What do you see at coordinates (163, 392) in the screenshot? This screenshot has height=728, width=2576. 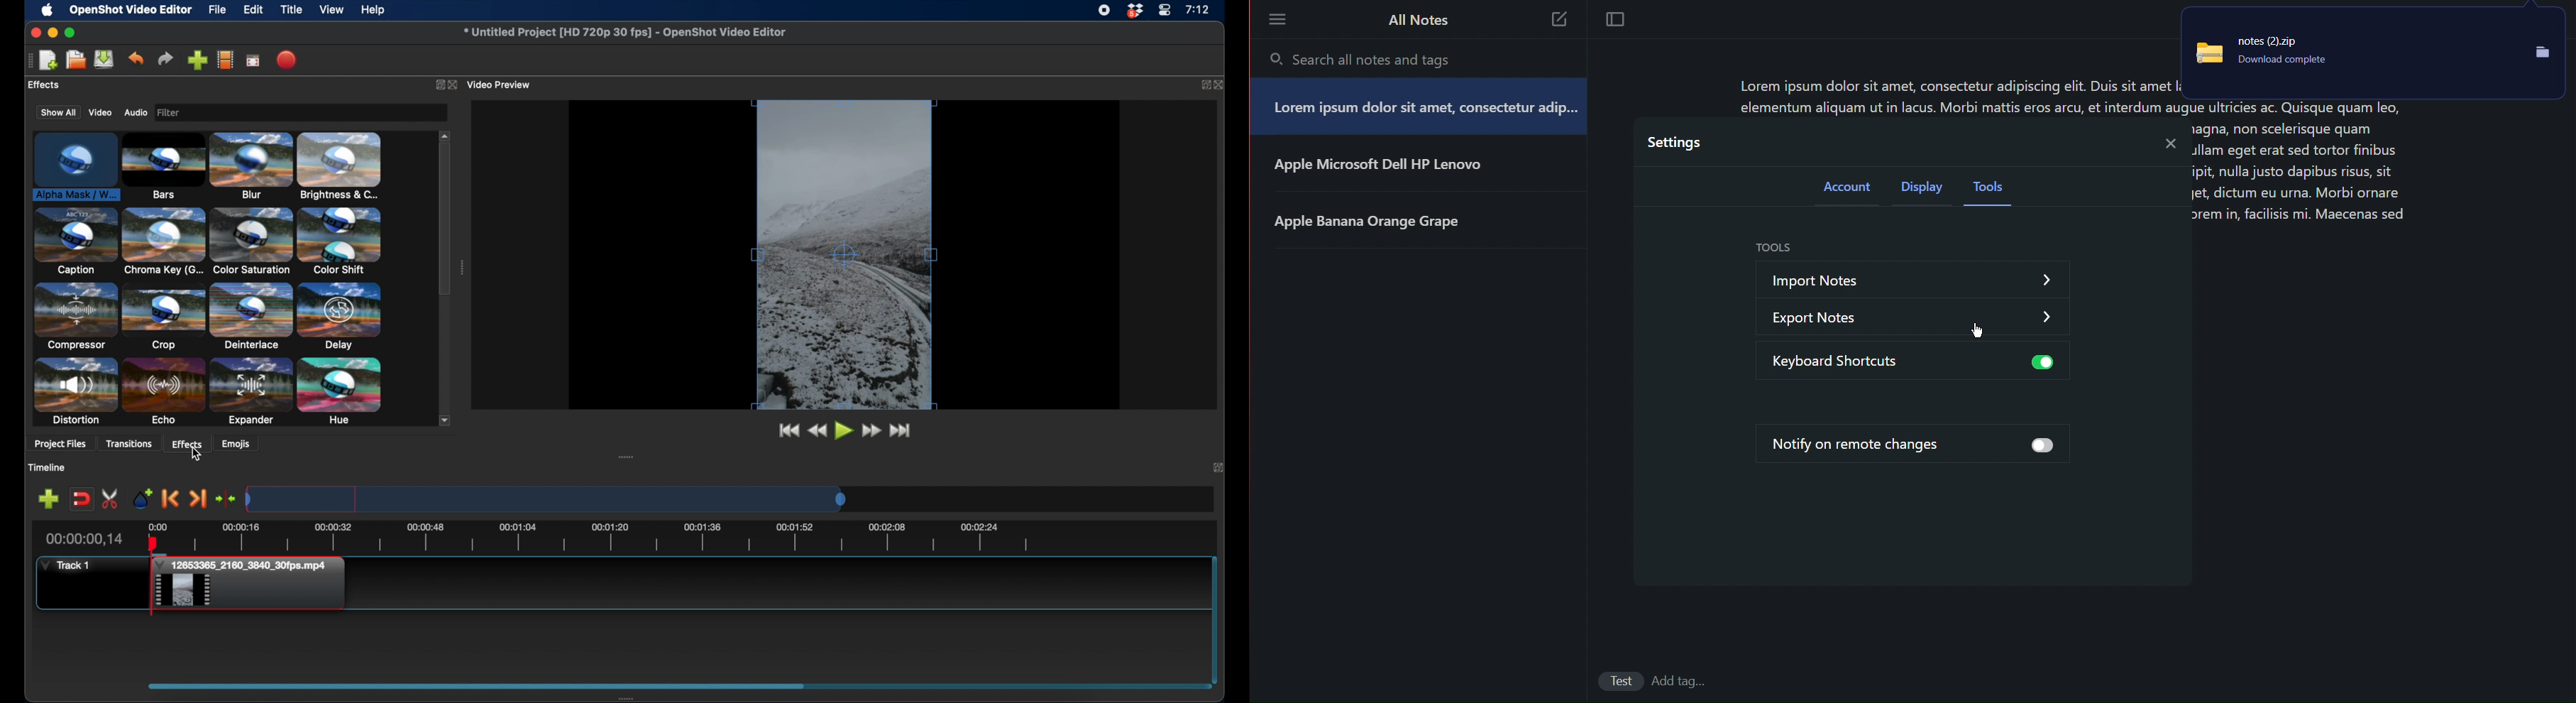 I see `echo` at bounding box center [163, 392].